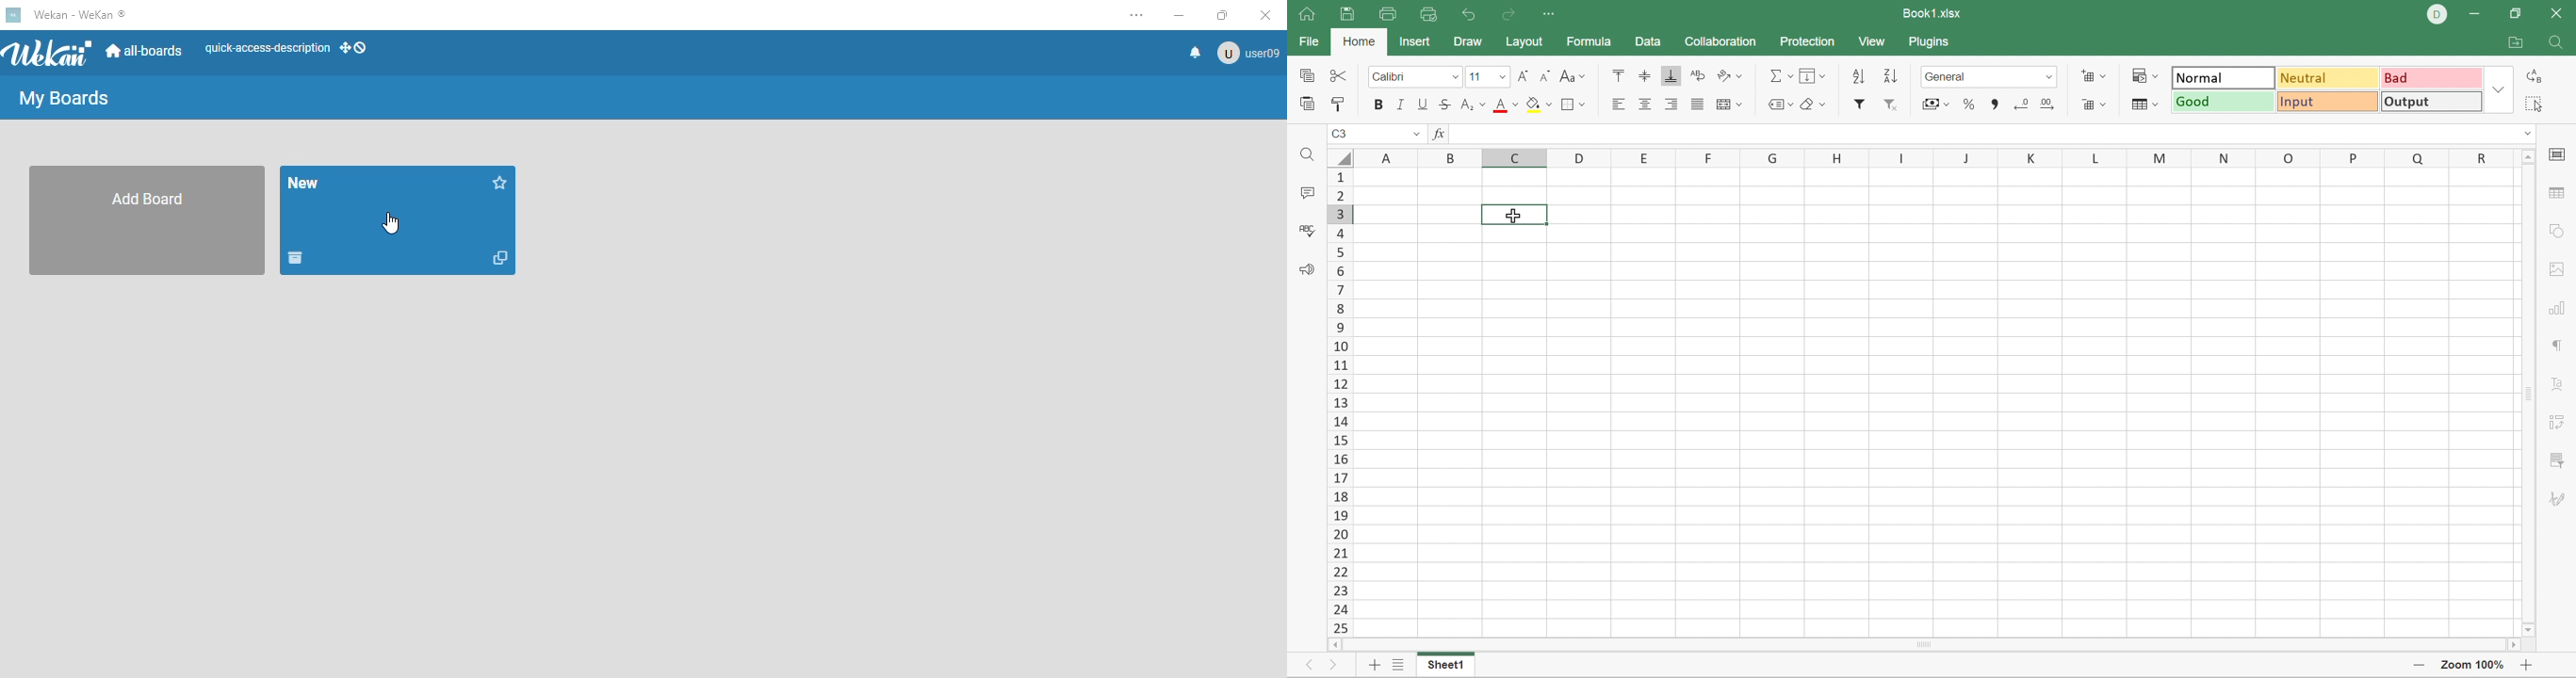  What do you see at coordinates (1524, 76) in the screenshot?
I see `Increment font size` at bounding box center [1524, 76].